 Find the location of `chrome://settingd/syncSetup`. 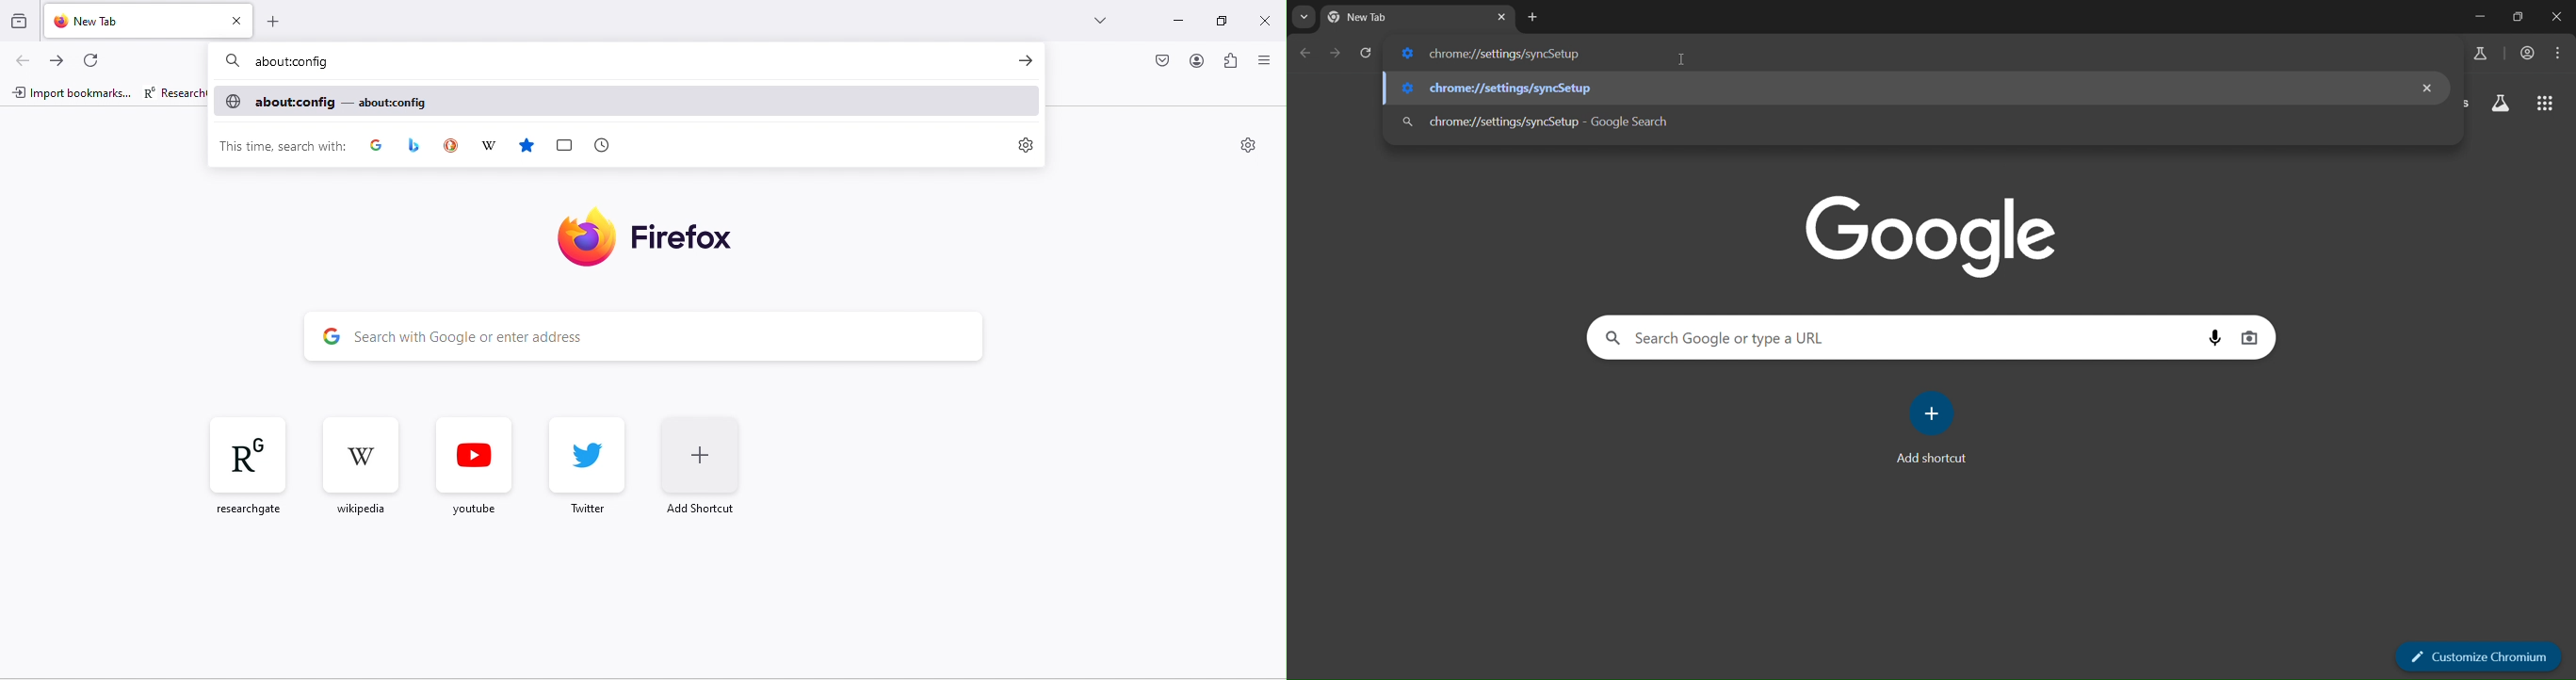

chrome://settingd/syncSetup is located at coordinates (1899, 87).